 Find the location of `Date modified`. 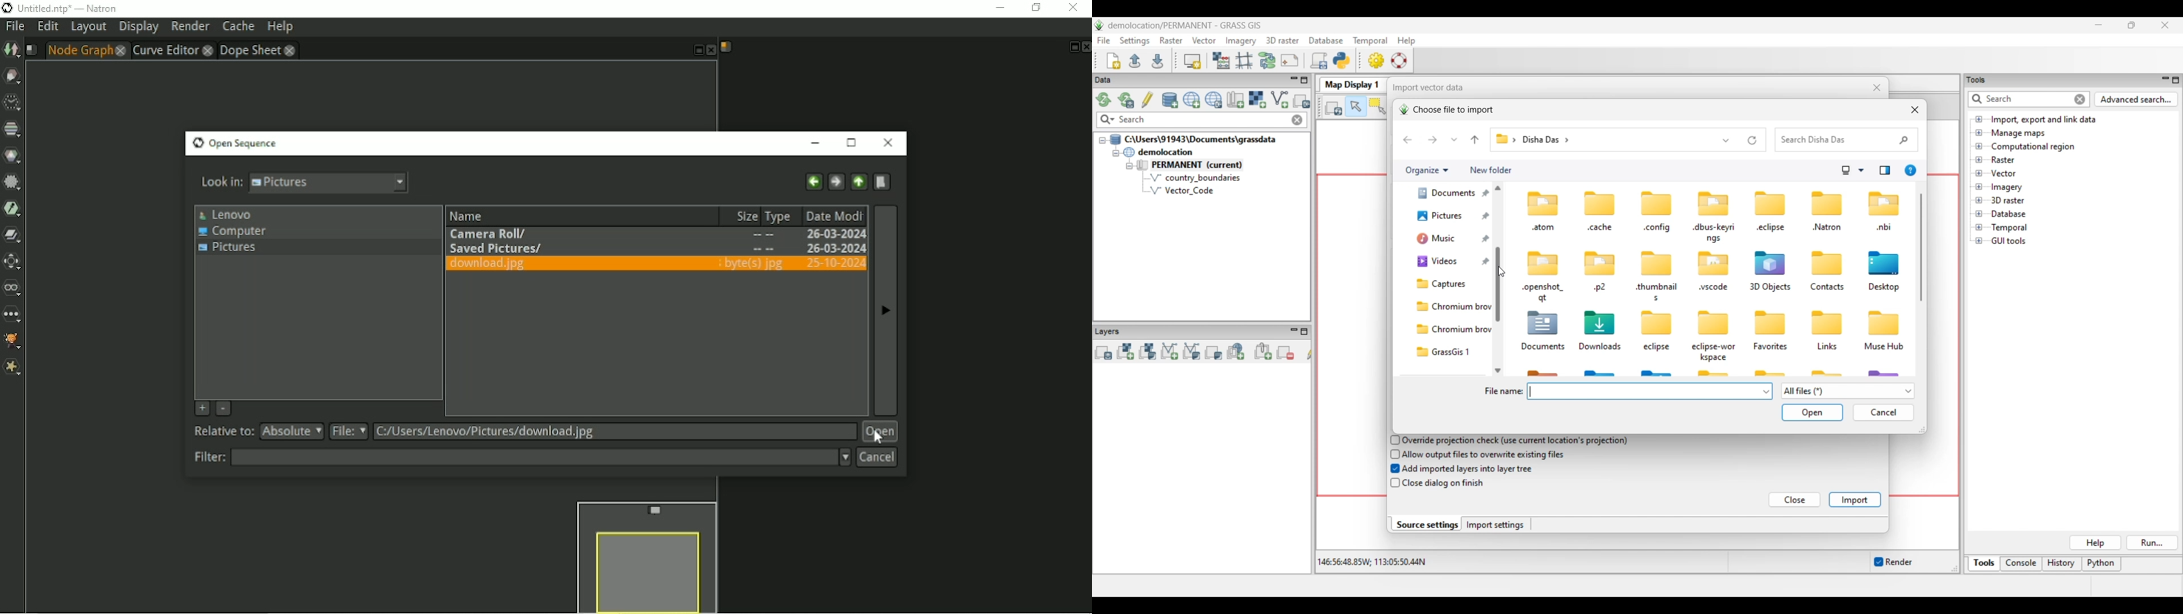

Date modified is located at coordinates (833, 214).